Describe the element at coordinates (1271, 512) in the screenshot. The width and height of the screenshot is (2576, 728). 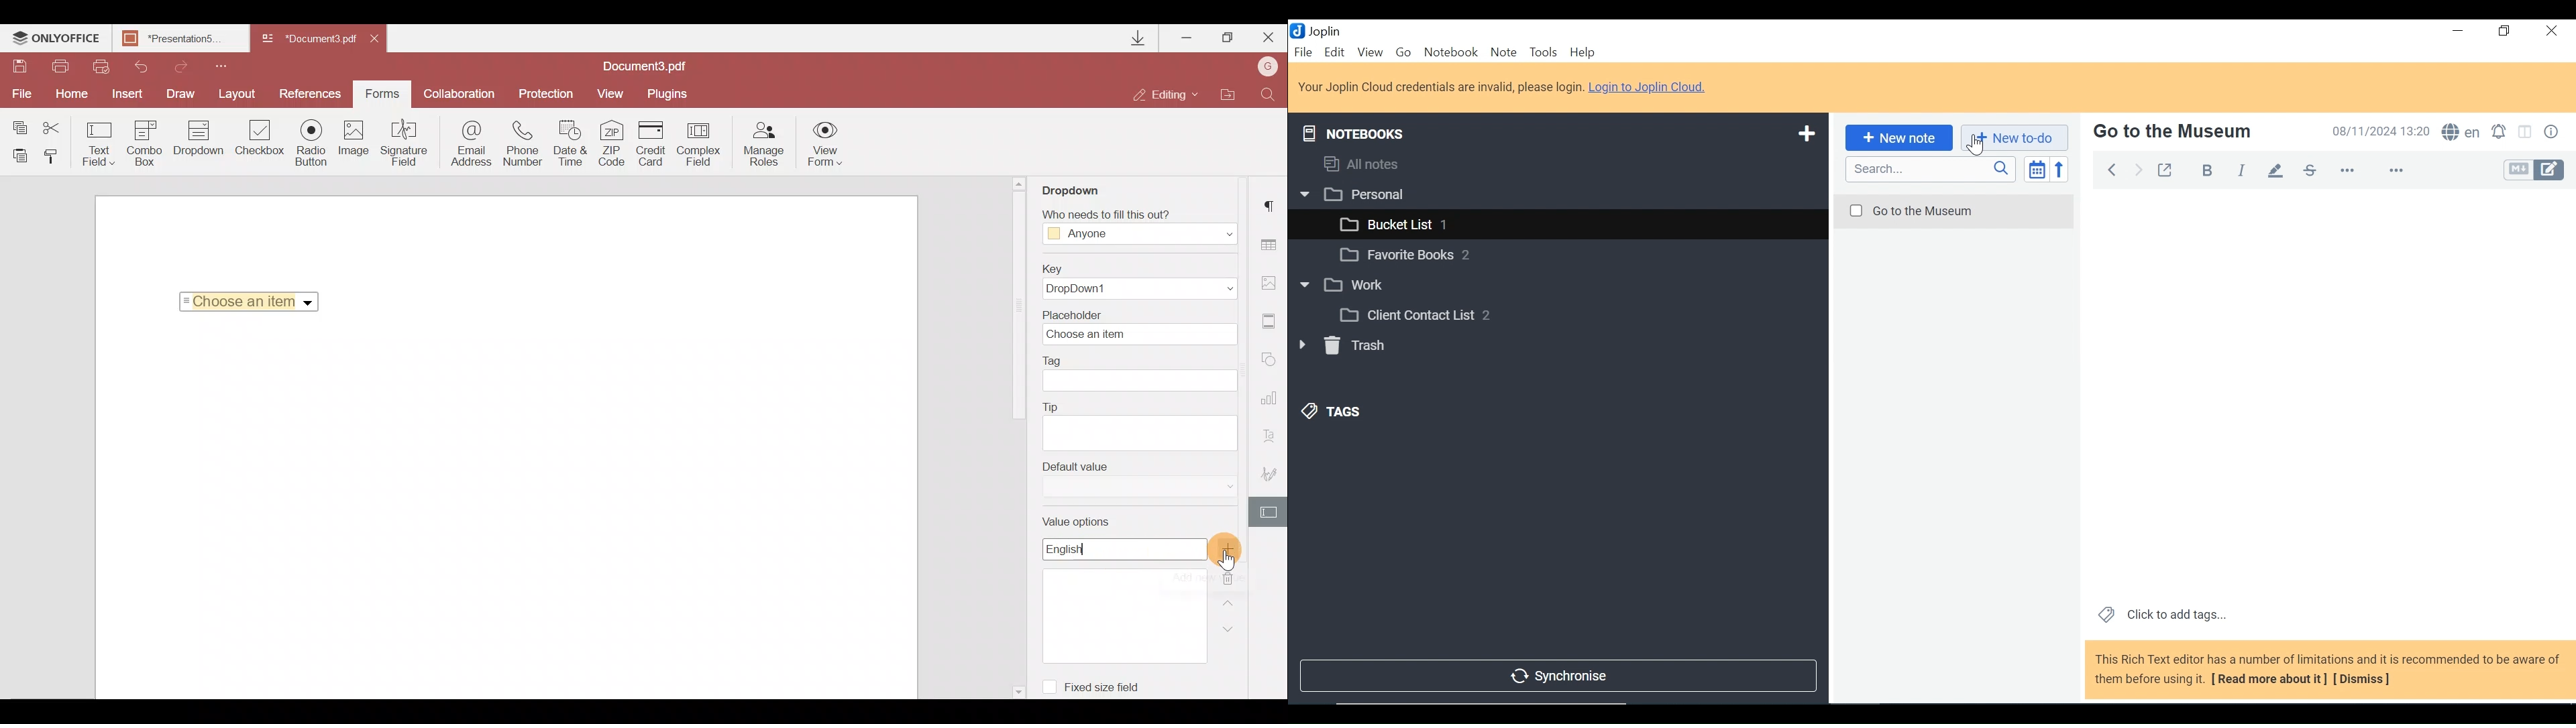
I see `Form settings` at that location.